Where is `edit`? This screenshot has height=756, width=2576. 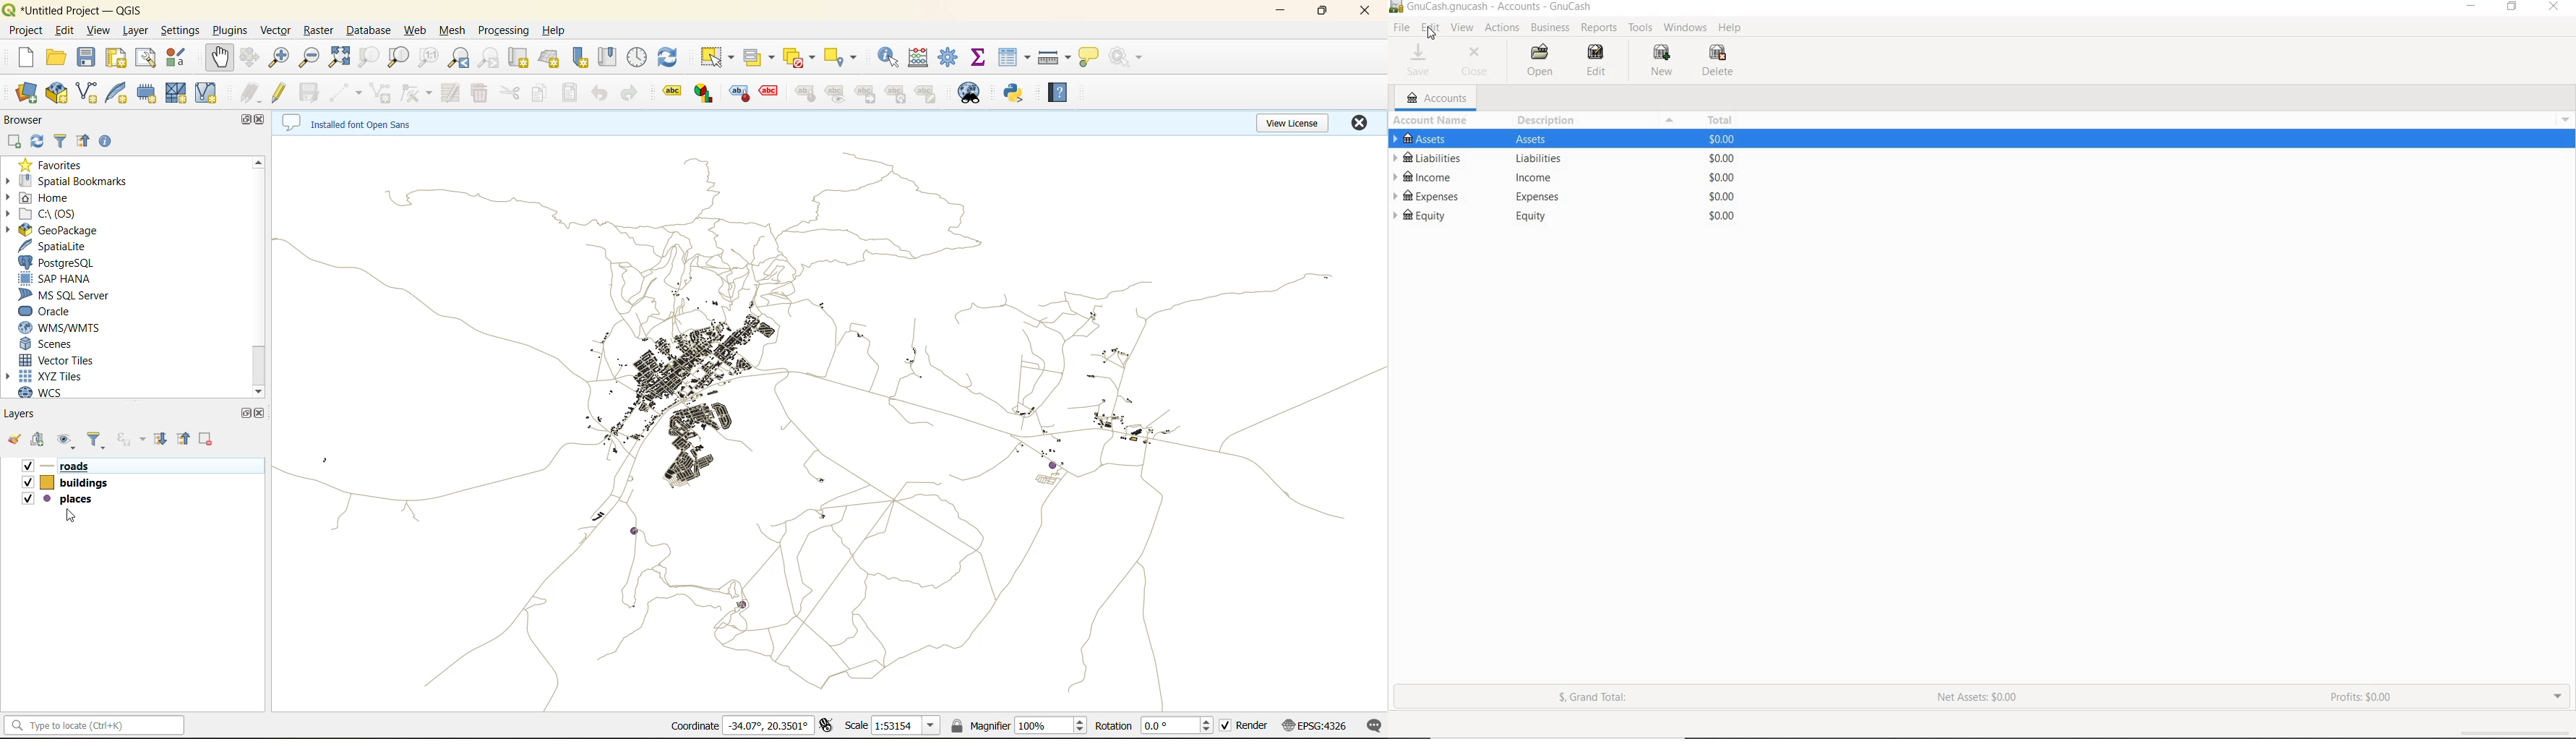
edit is located at coordinates (67, 32).